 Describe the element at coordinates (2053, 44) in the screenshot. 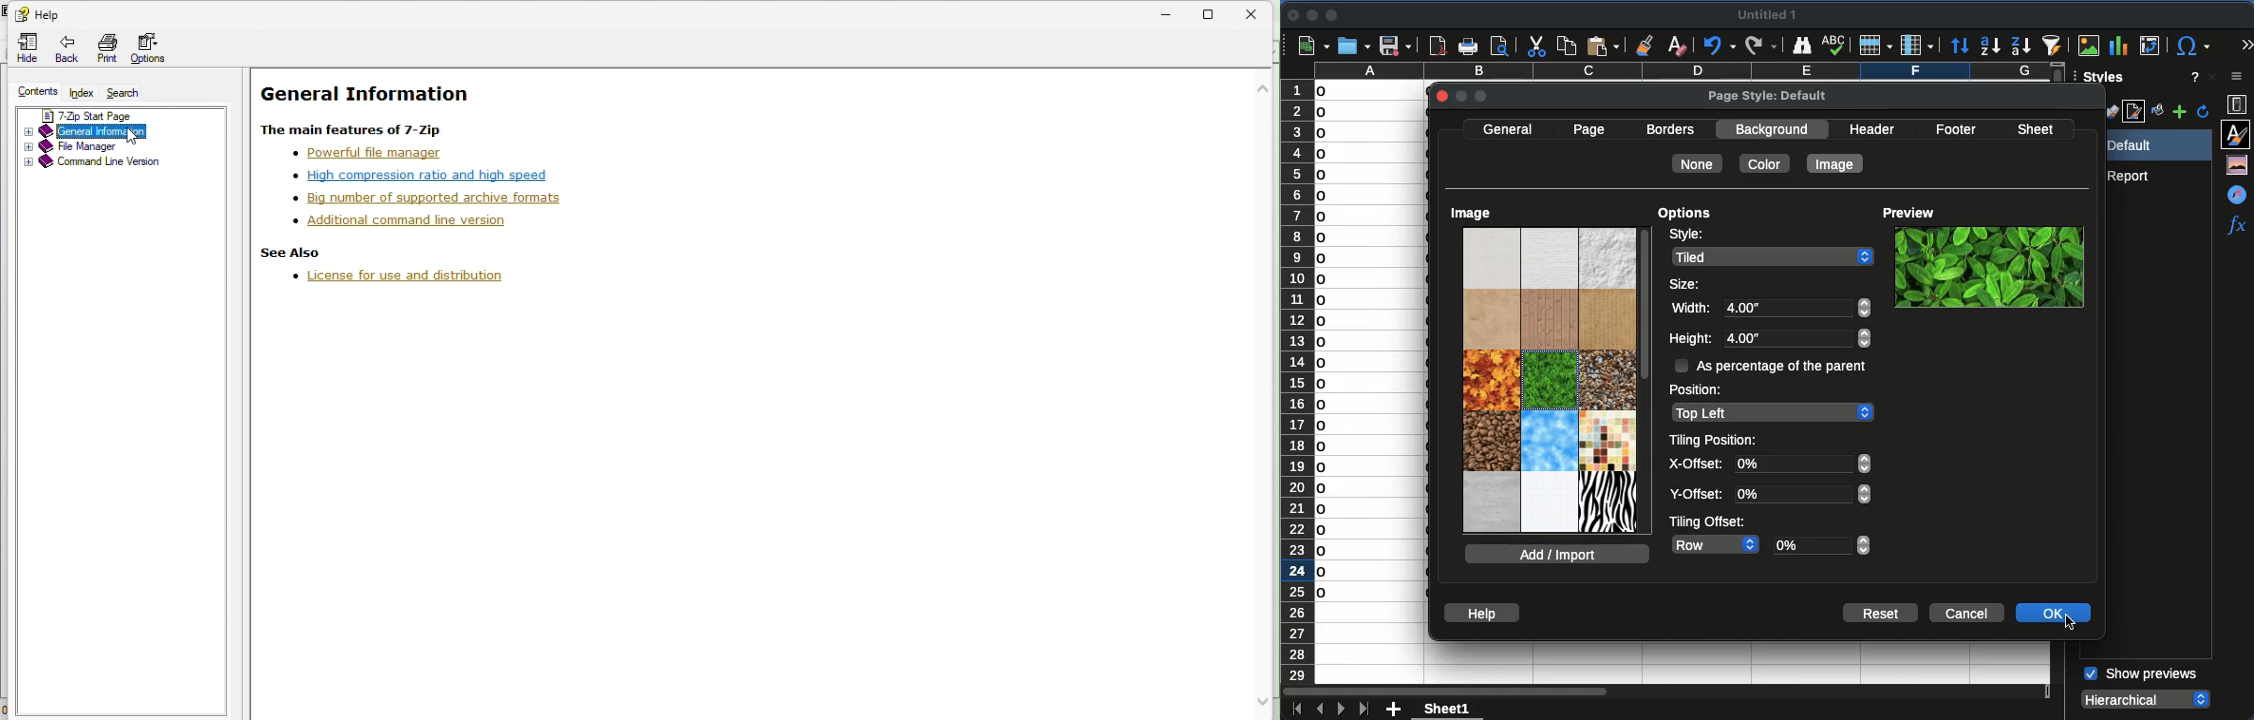

I see `autofilter` at that location.